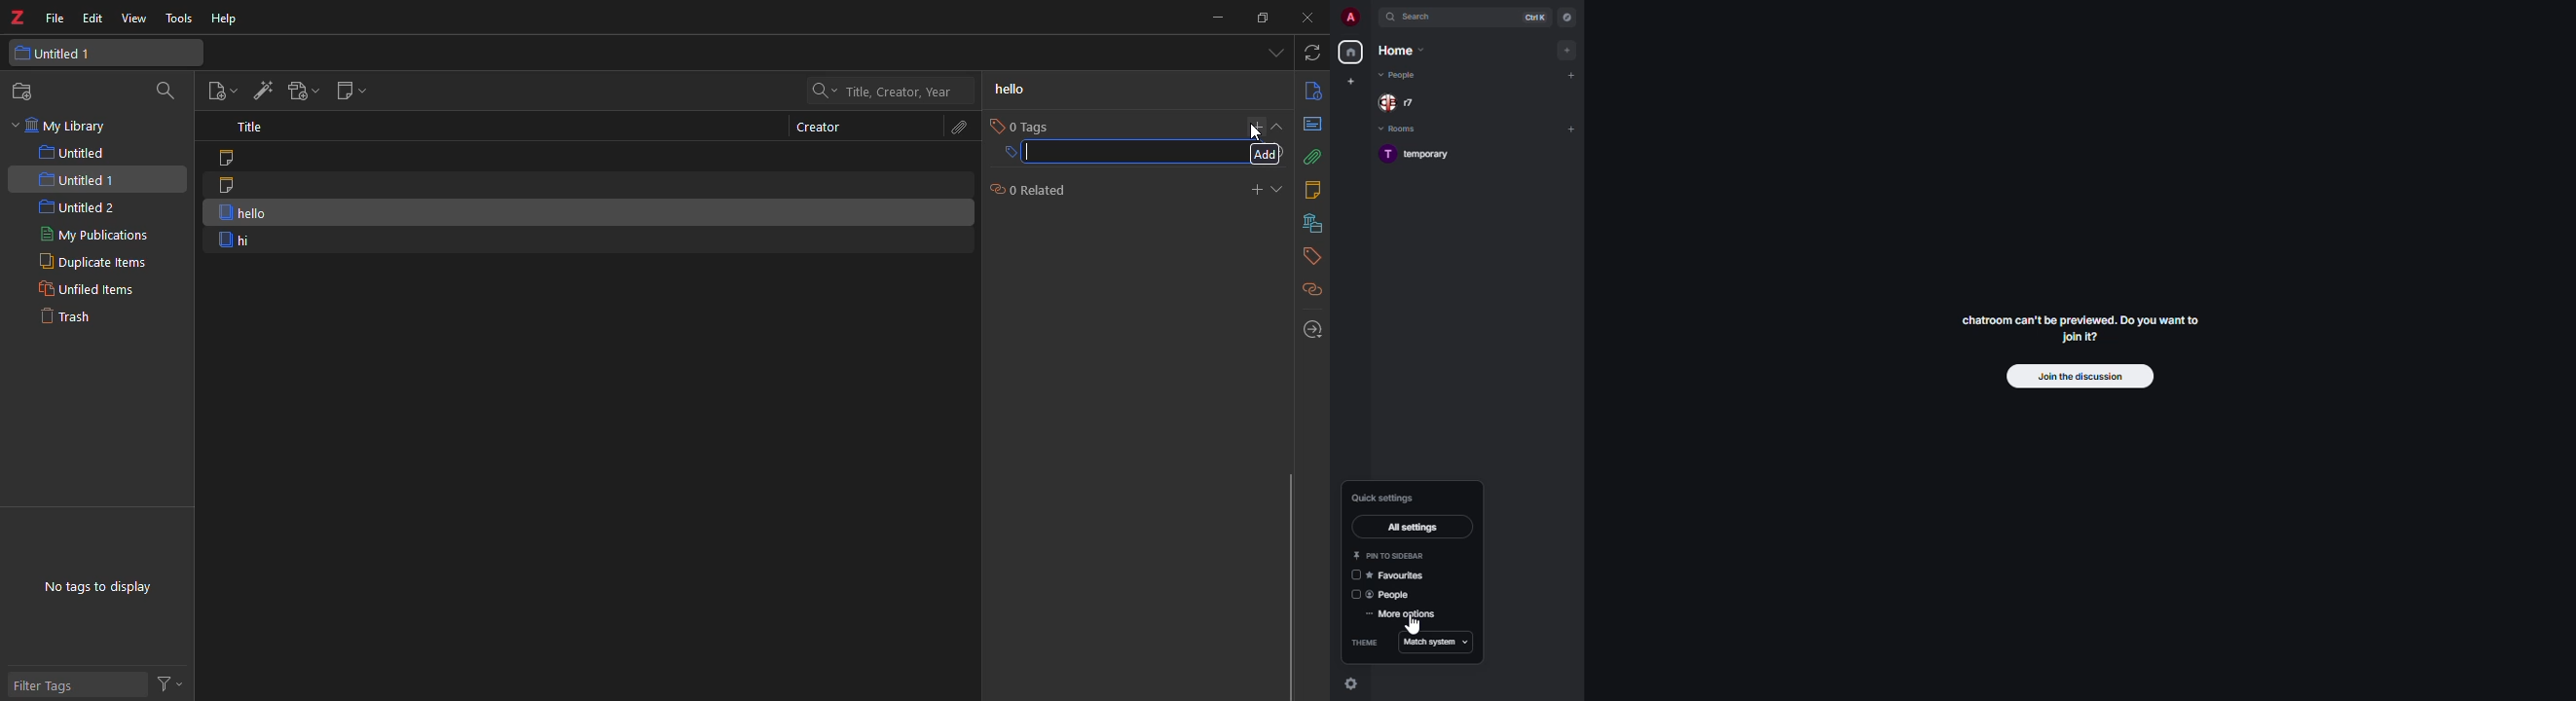  I want to click on room, so click(1422, 155).